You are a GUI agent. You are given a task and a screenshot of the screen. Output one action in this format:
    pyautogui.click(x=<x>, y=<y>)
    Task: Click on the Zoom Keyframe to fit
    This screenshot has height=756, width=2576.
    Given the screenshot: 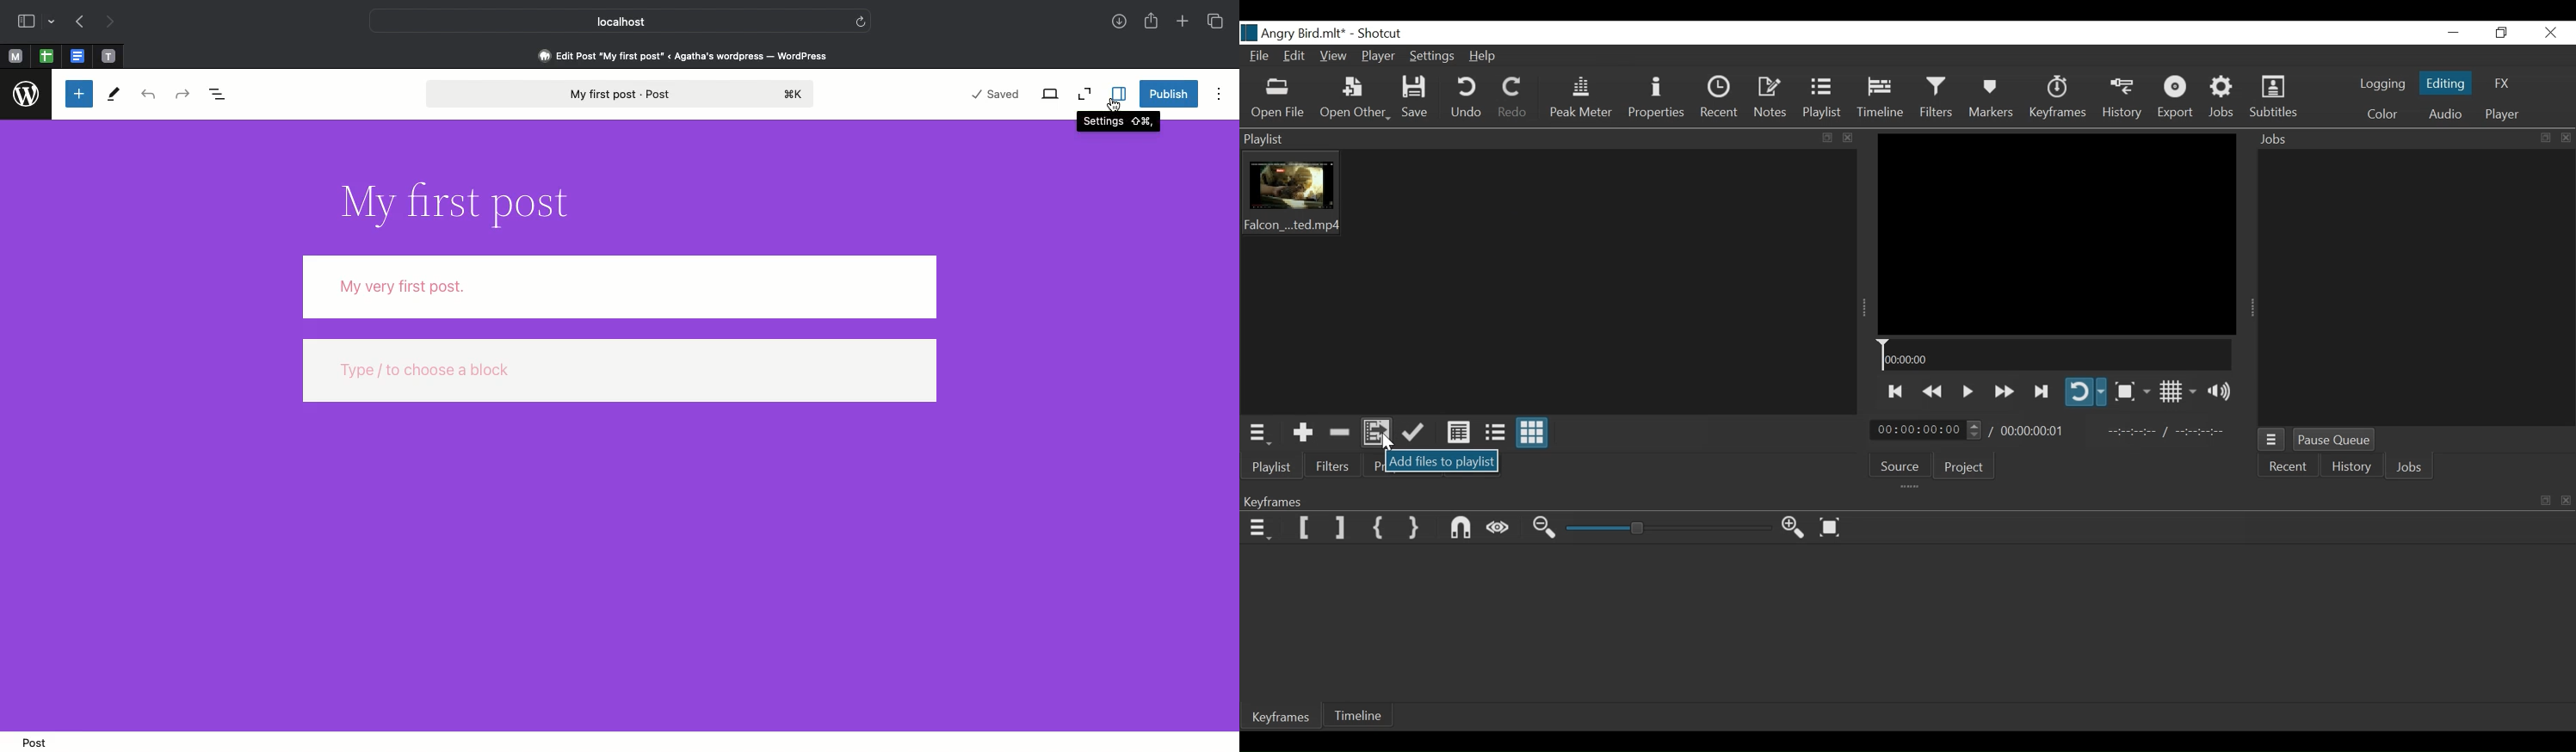 What is the action you would take?
    pyautogui.click(x=1834, y=528)
    